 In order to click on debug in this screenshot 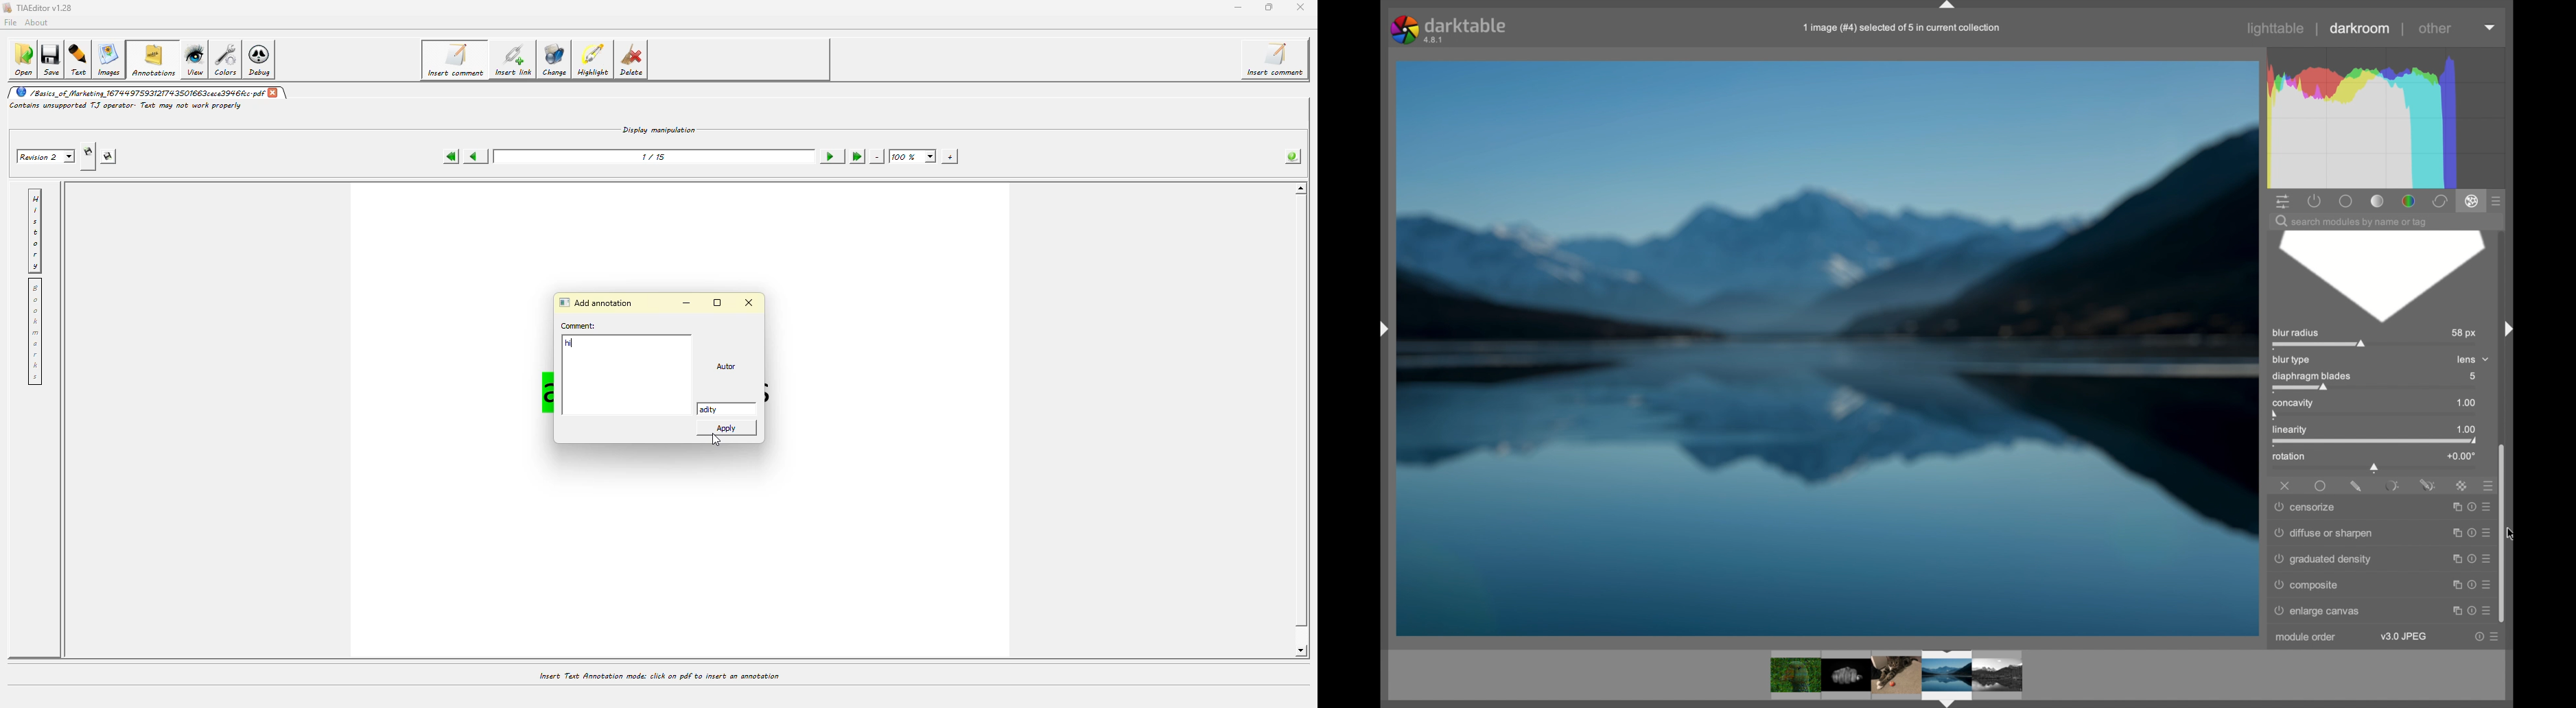, I will do `click(264, 61)`.